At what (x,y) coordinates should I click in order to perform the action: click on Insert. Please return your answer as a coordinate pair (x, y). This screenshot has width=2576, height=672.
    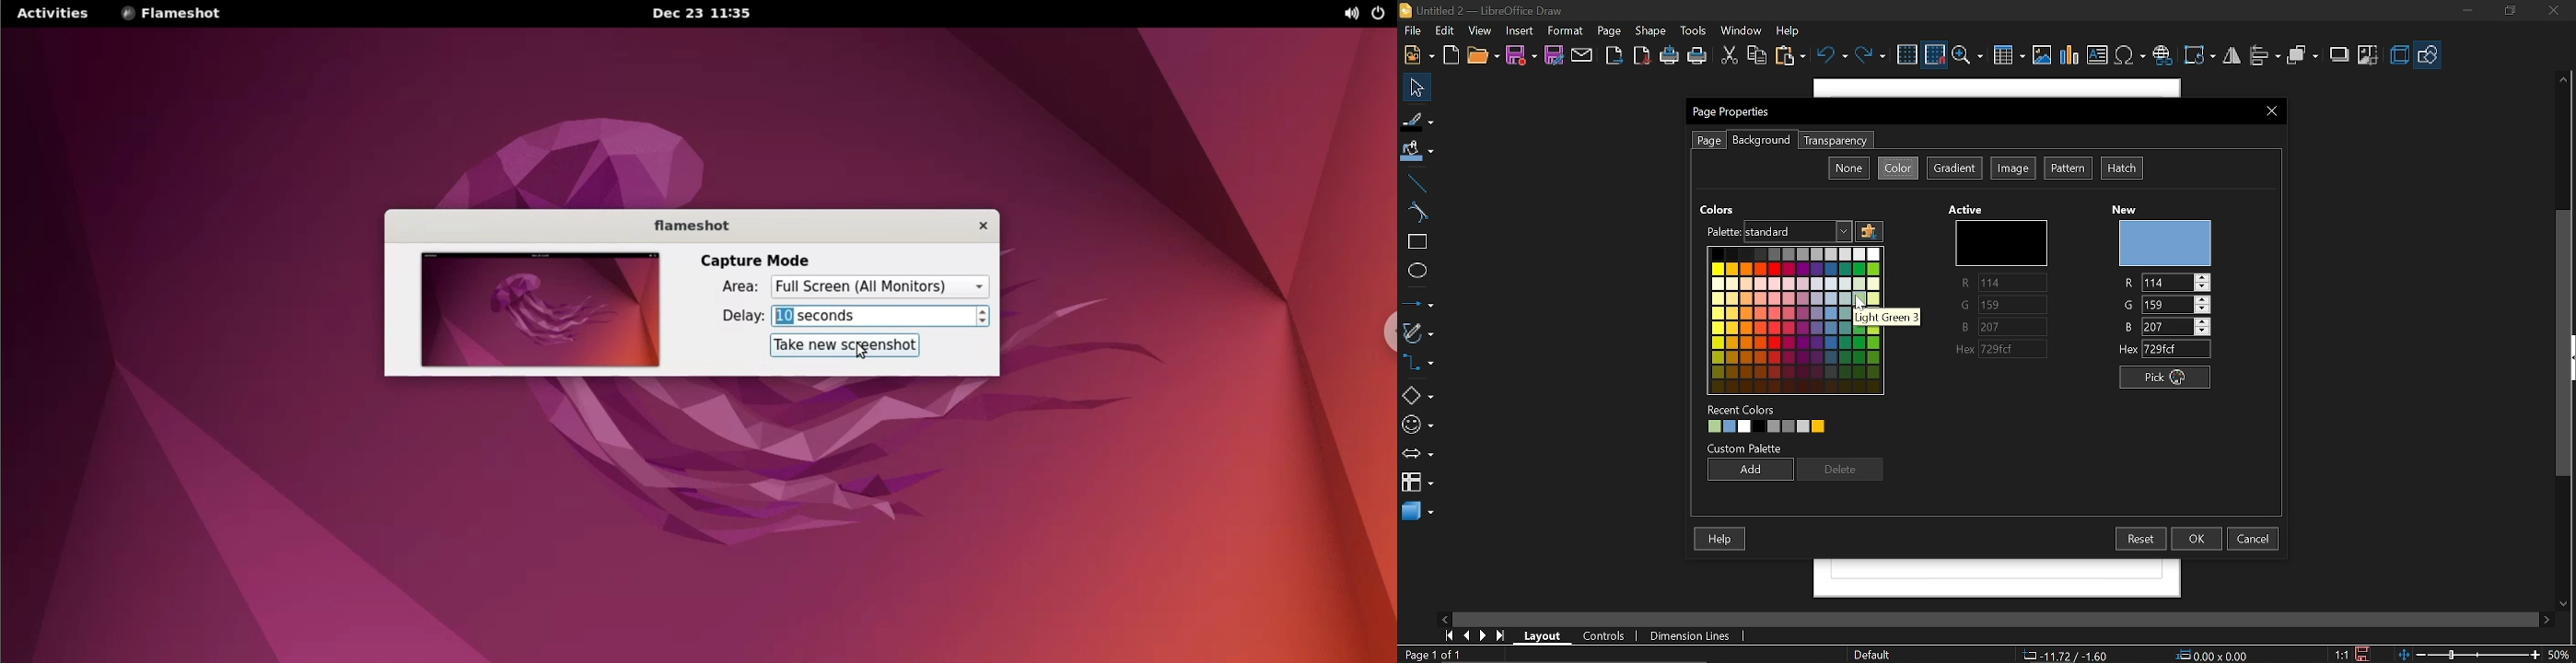
    Looking at the image, I should click on (1521, 31).